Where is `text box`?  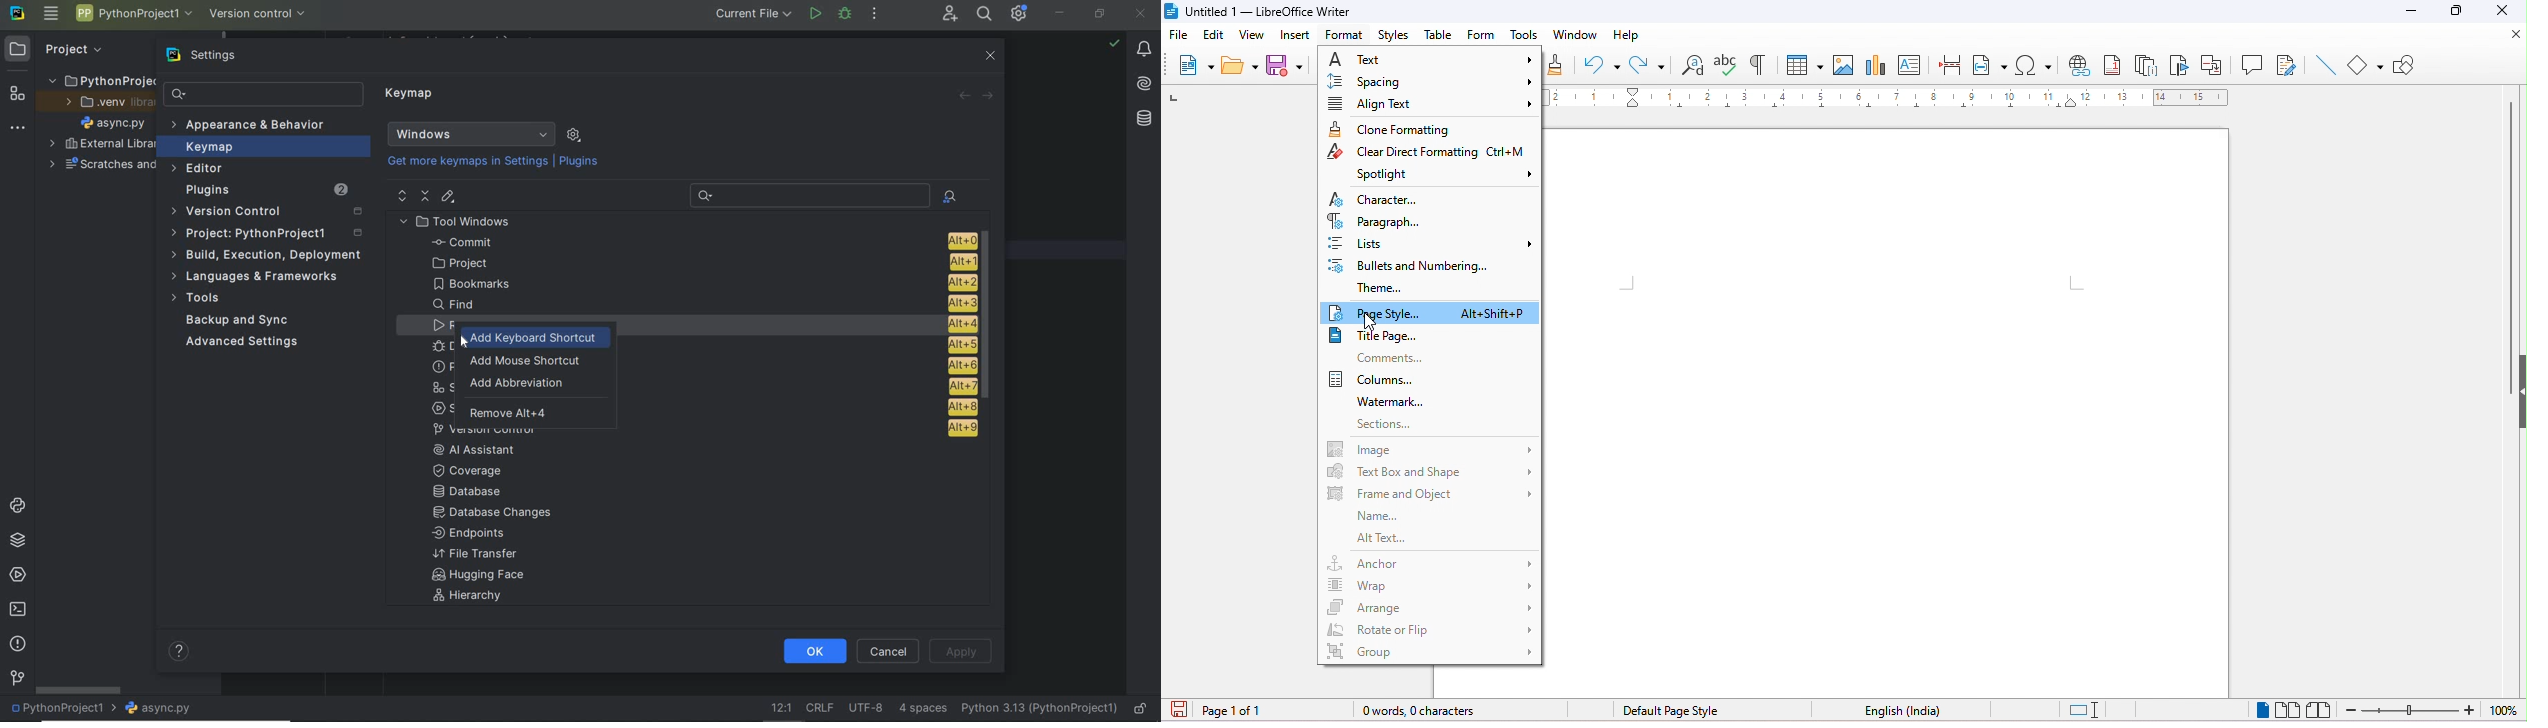
text box is located at coordinates (1909, 68).